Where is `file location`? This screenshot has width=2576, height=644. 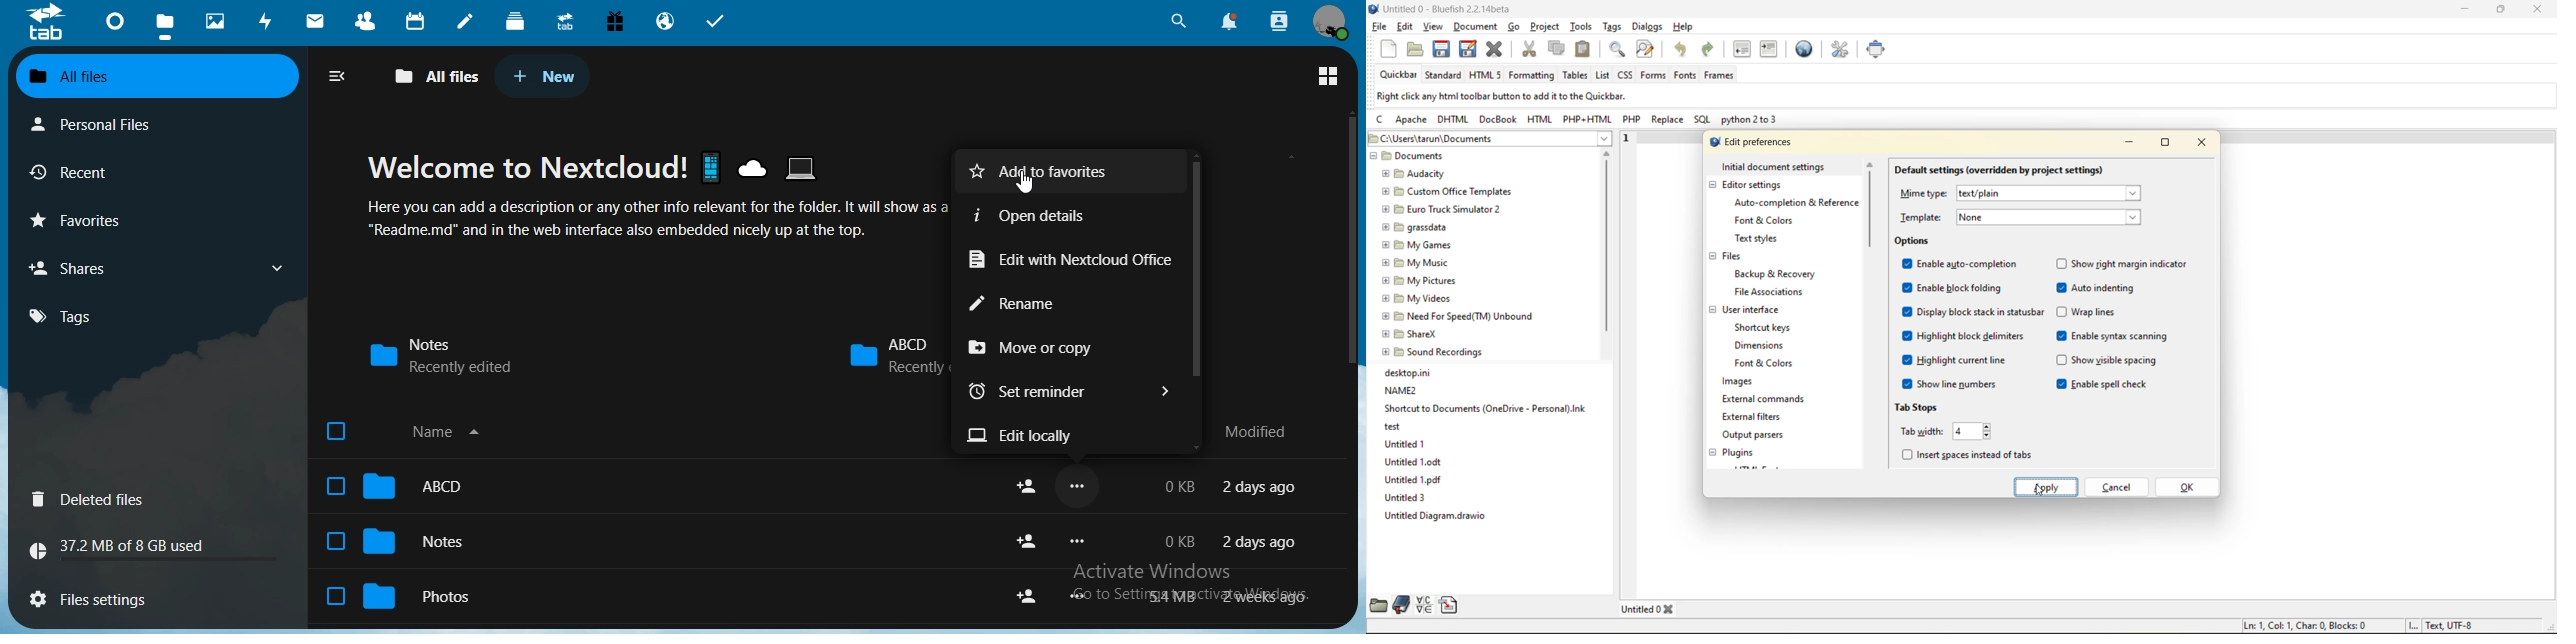 file location is located at coordinates (1489, 140).